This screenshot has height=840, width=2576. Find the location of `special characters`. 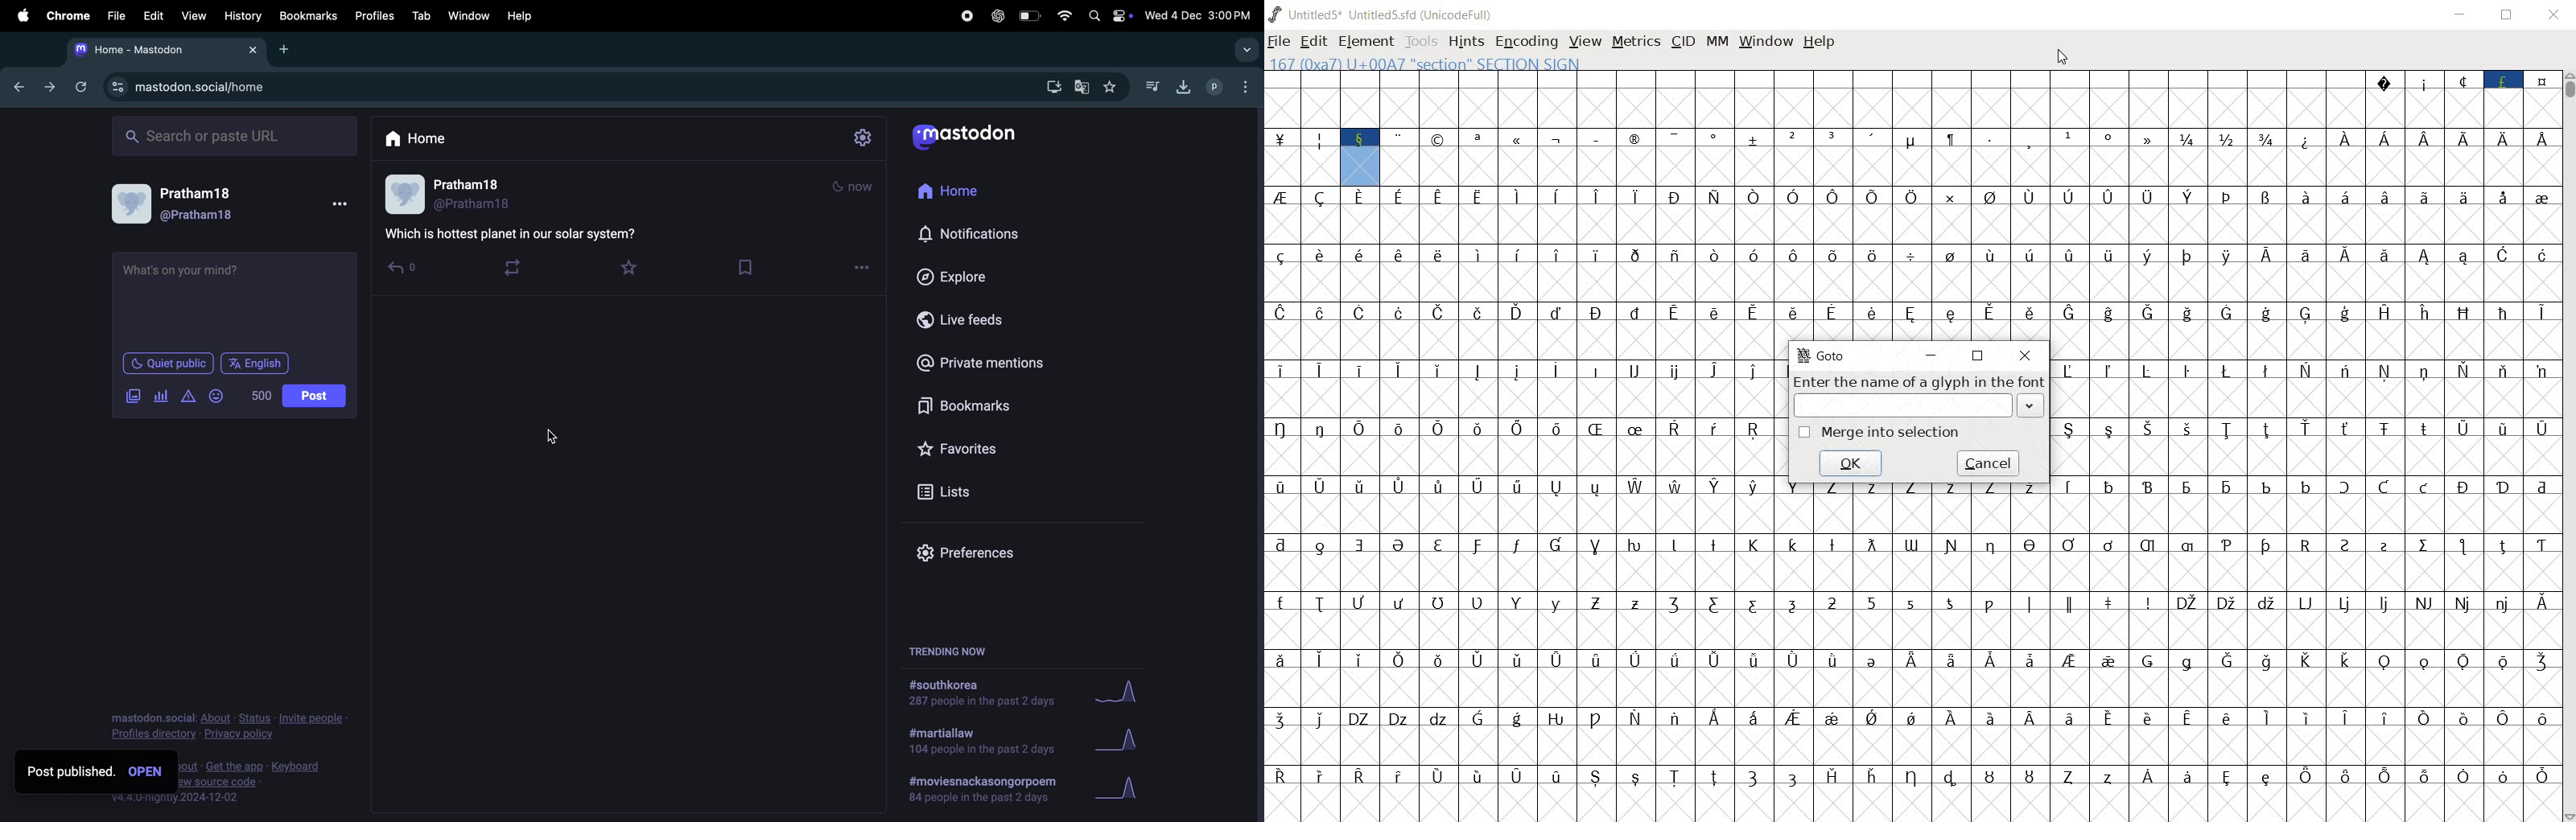

special characters is located at coordinates (2460, 99).